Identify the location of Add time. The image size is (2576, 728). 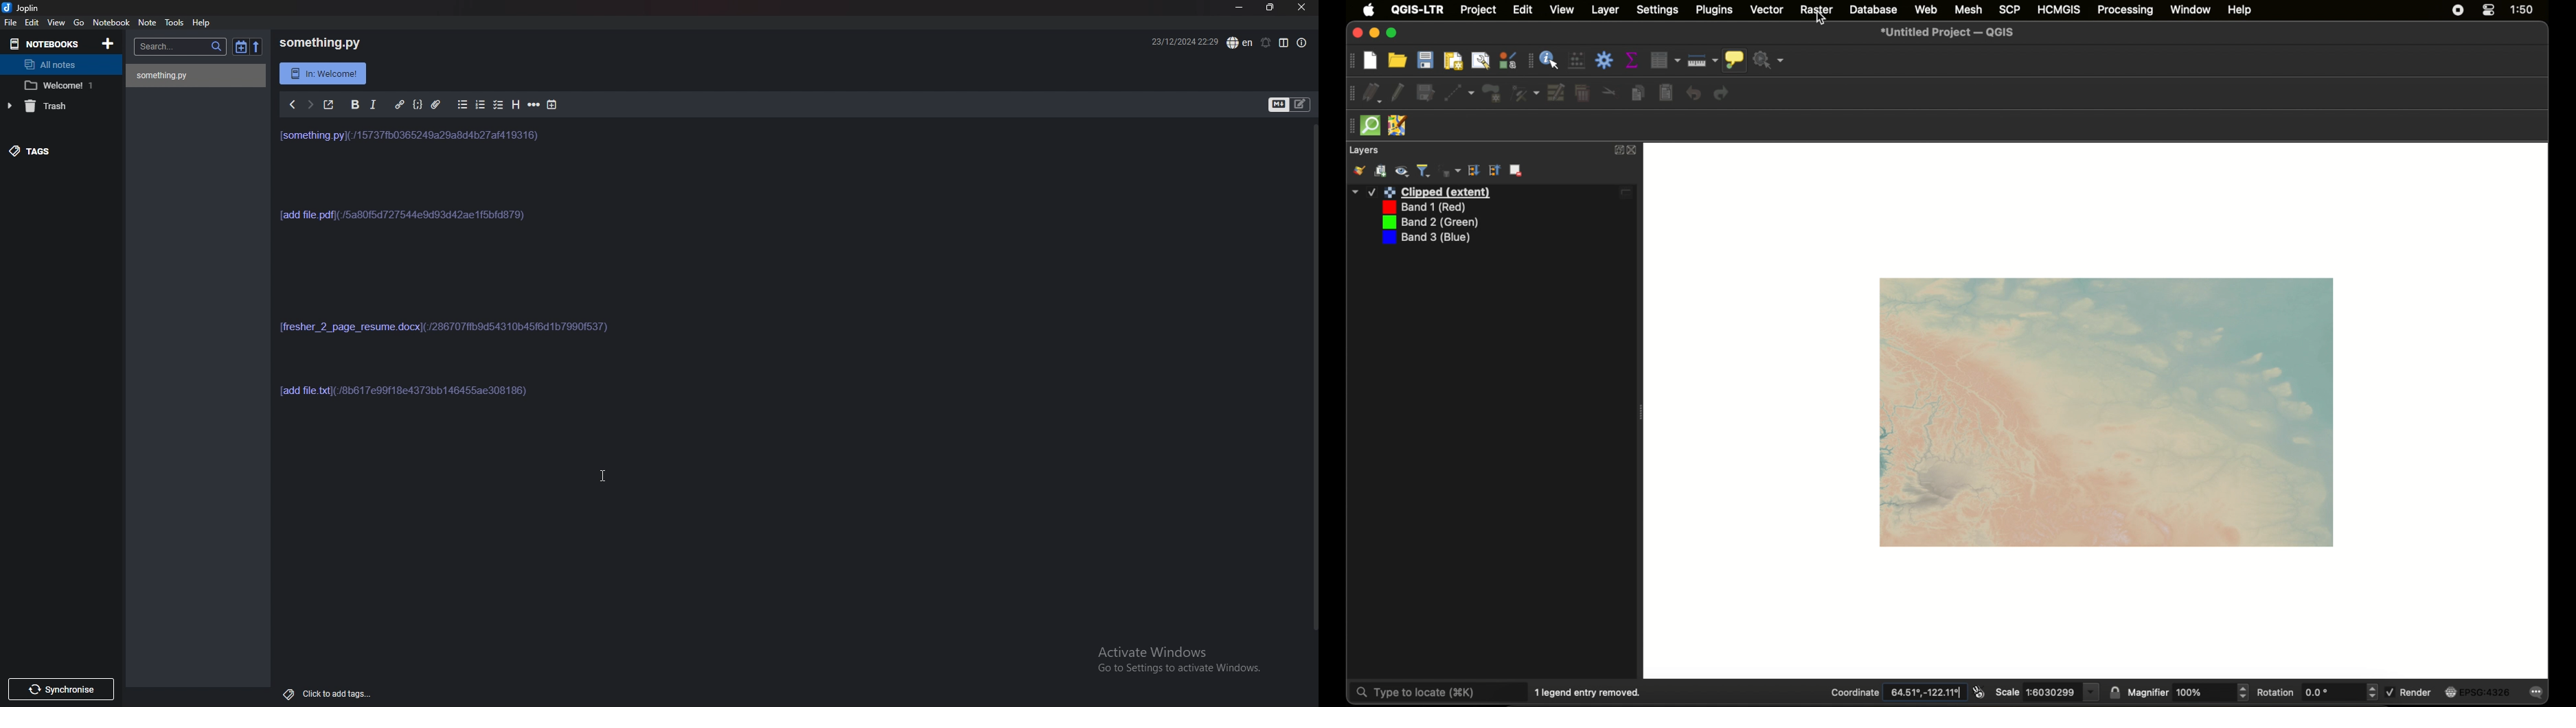
(551, 106).